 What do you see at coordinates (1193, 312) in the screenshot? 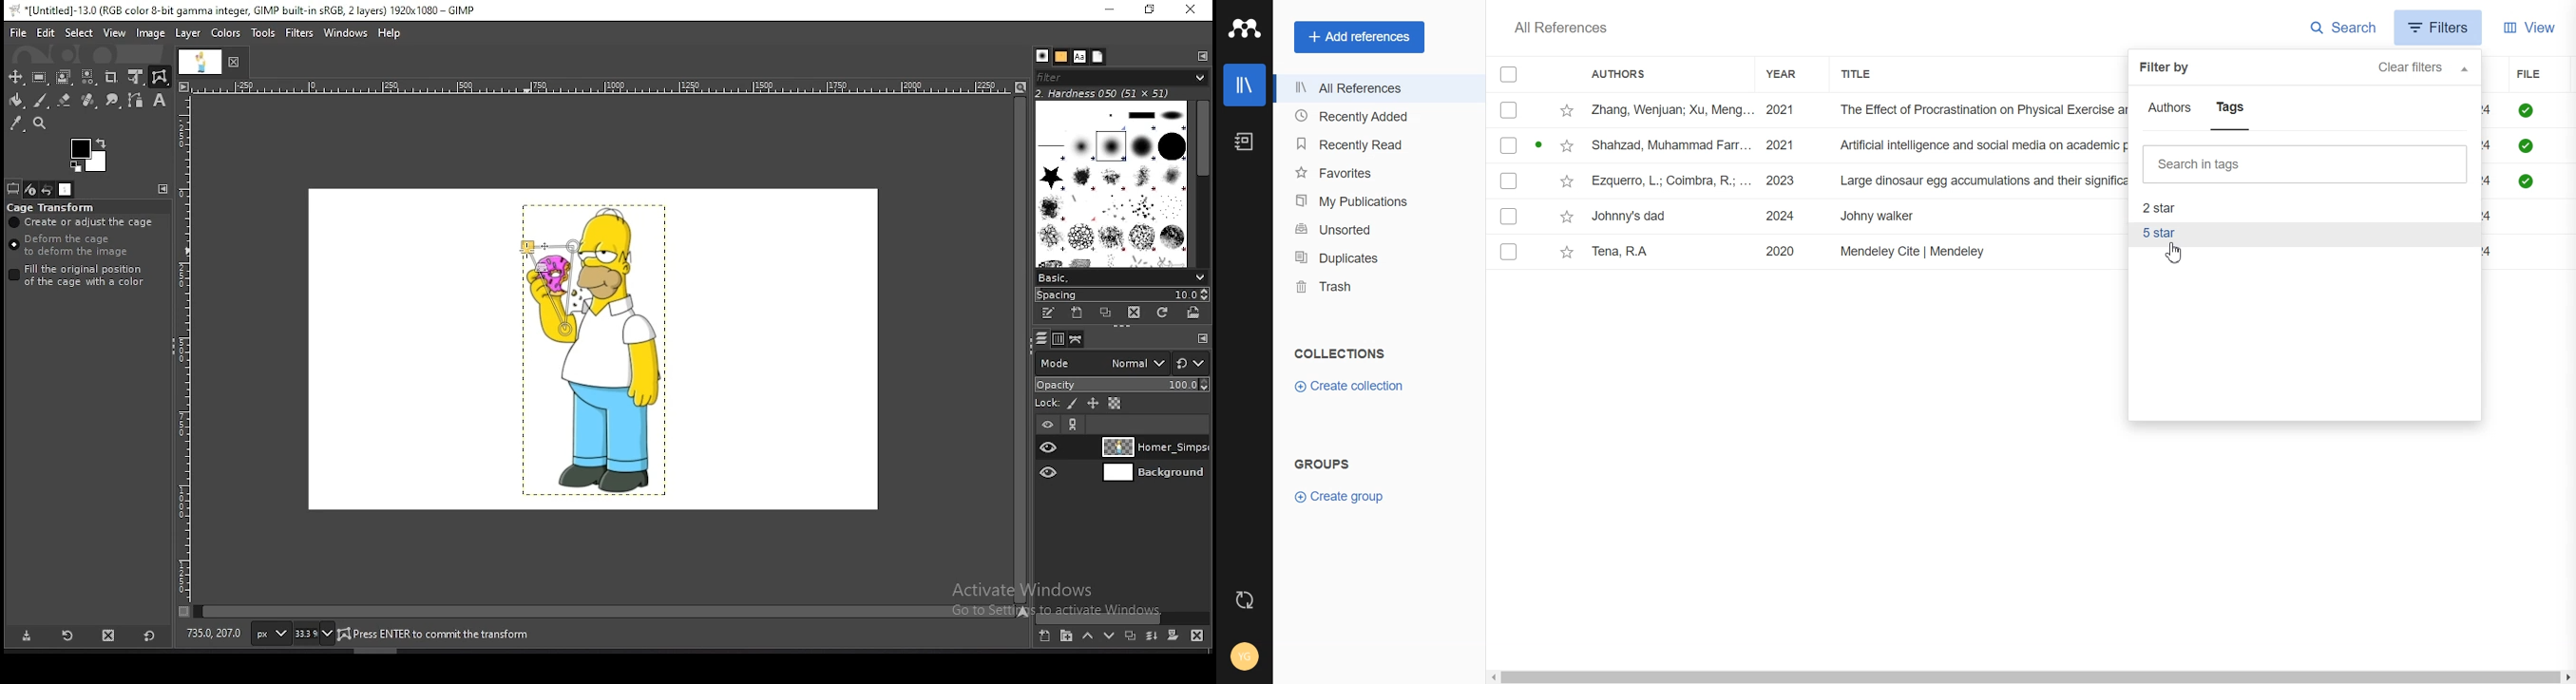
I see `open brush as image` at bounding box center [1193, 312].